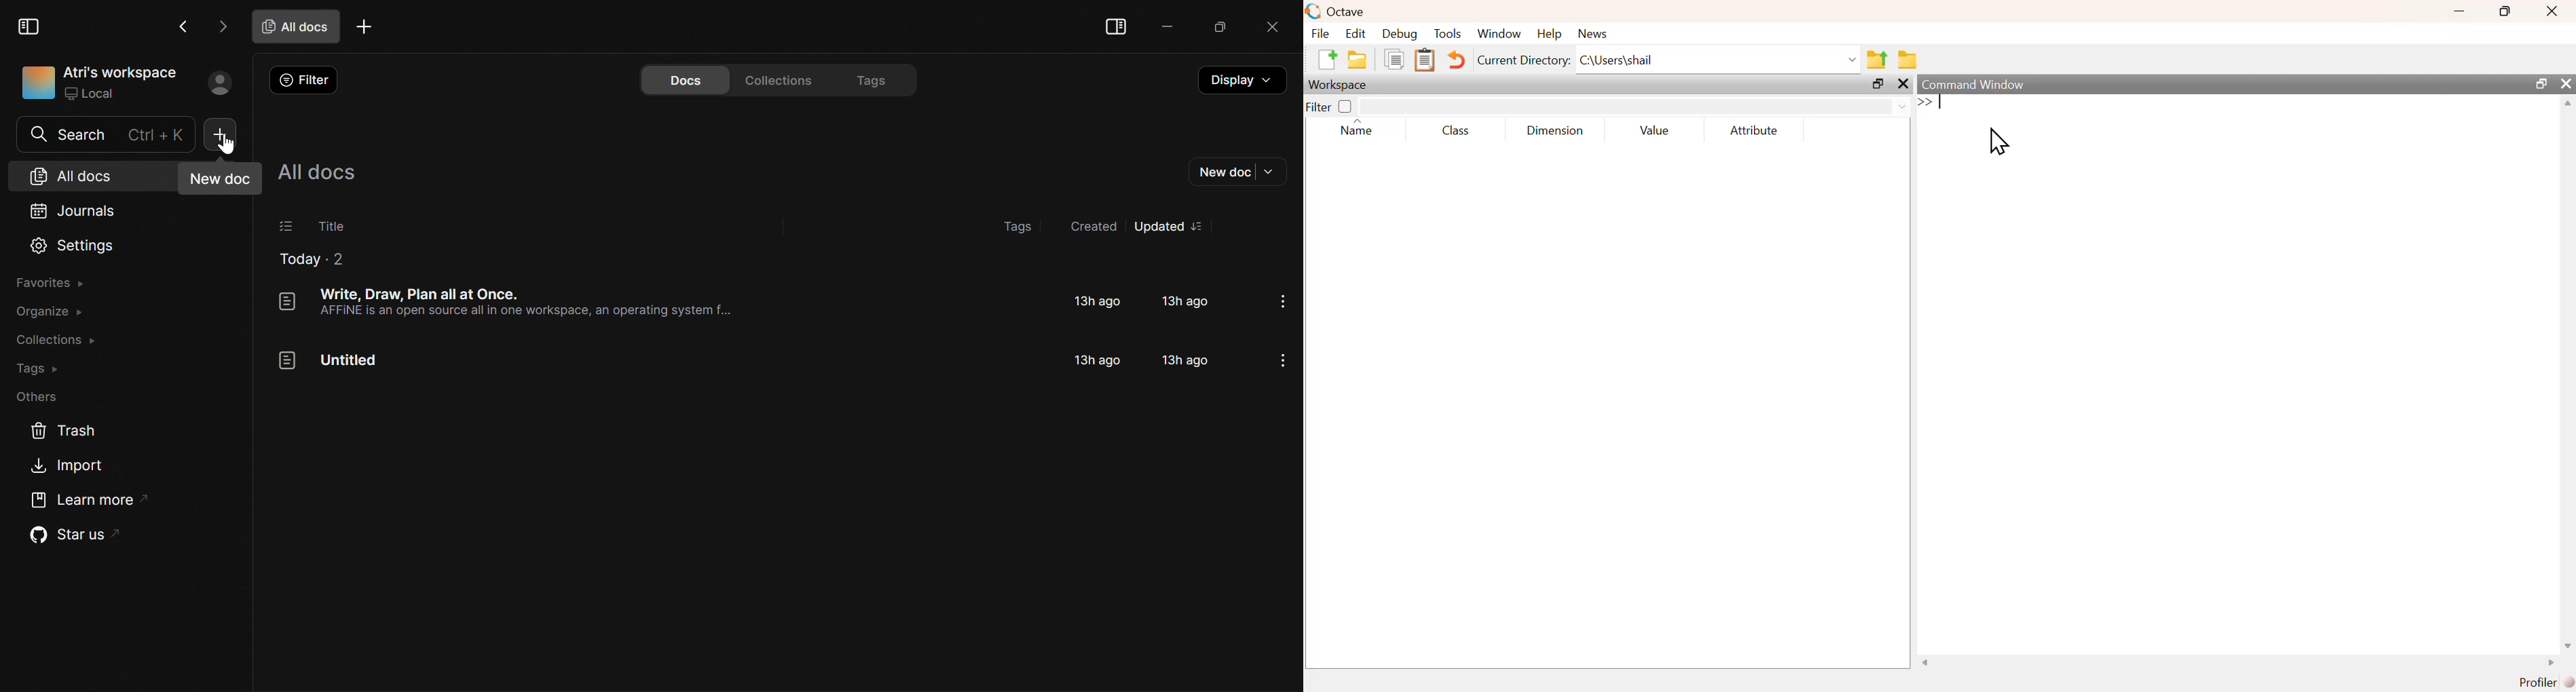  I want to click on Trash, so click(58, 433).